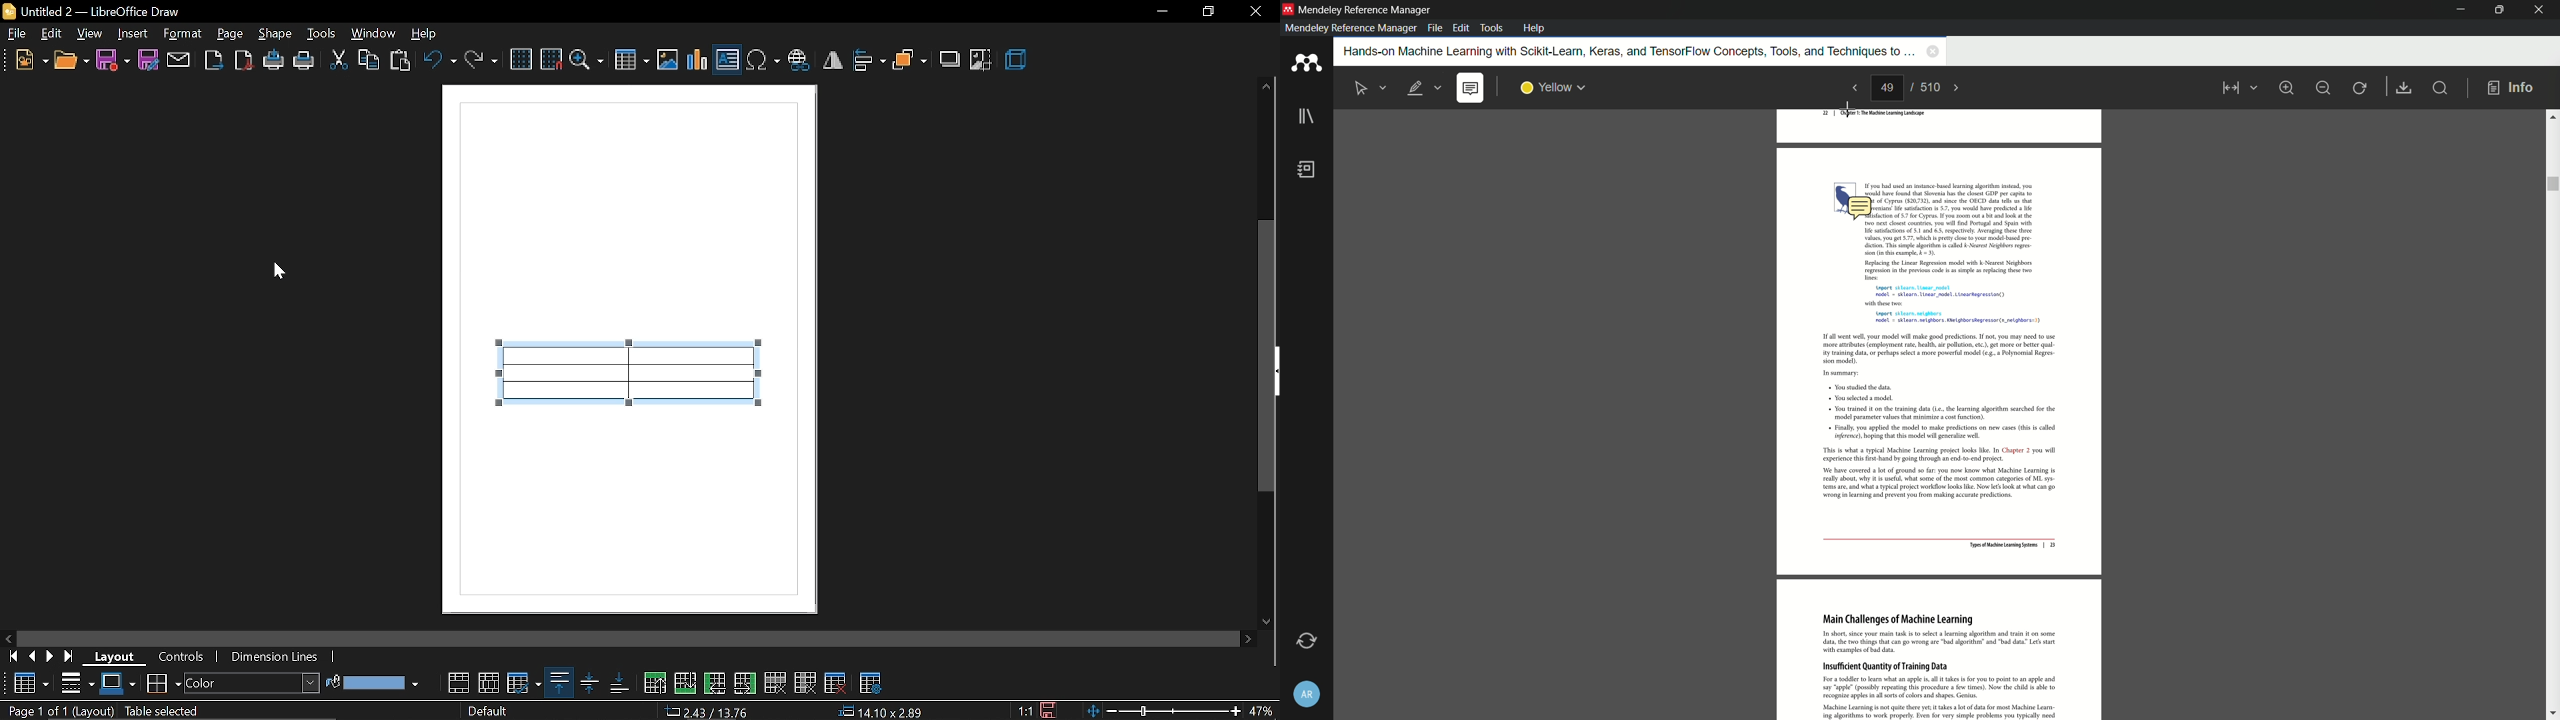 The image size is (2576, 728). What do you see at coordinates (982, 60) in the screenshot?
I see `crop` at bounding box center [982, 60].